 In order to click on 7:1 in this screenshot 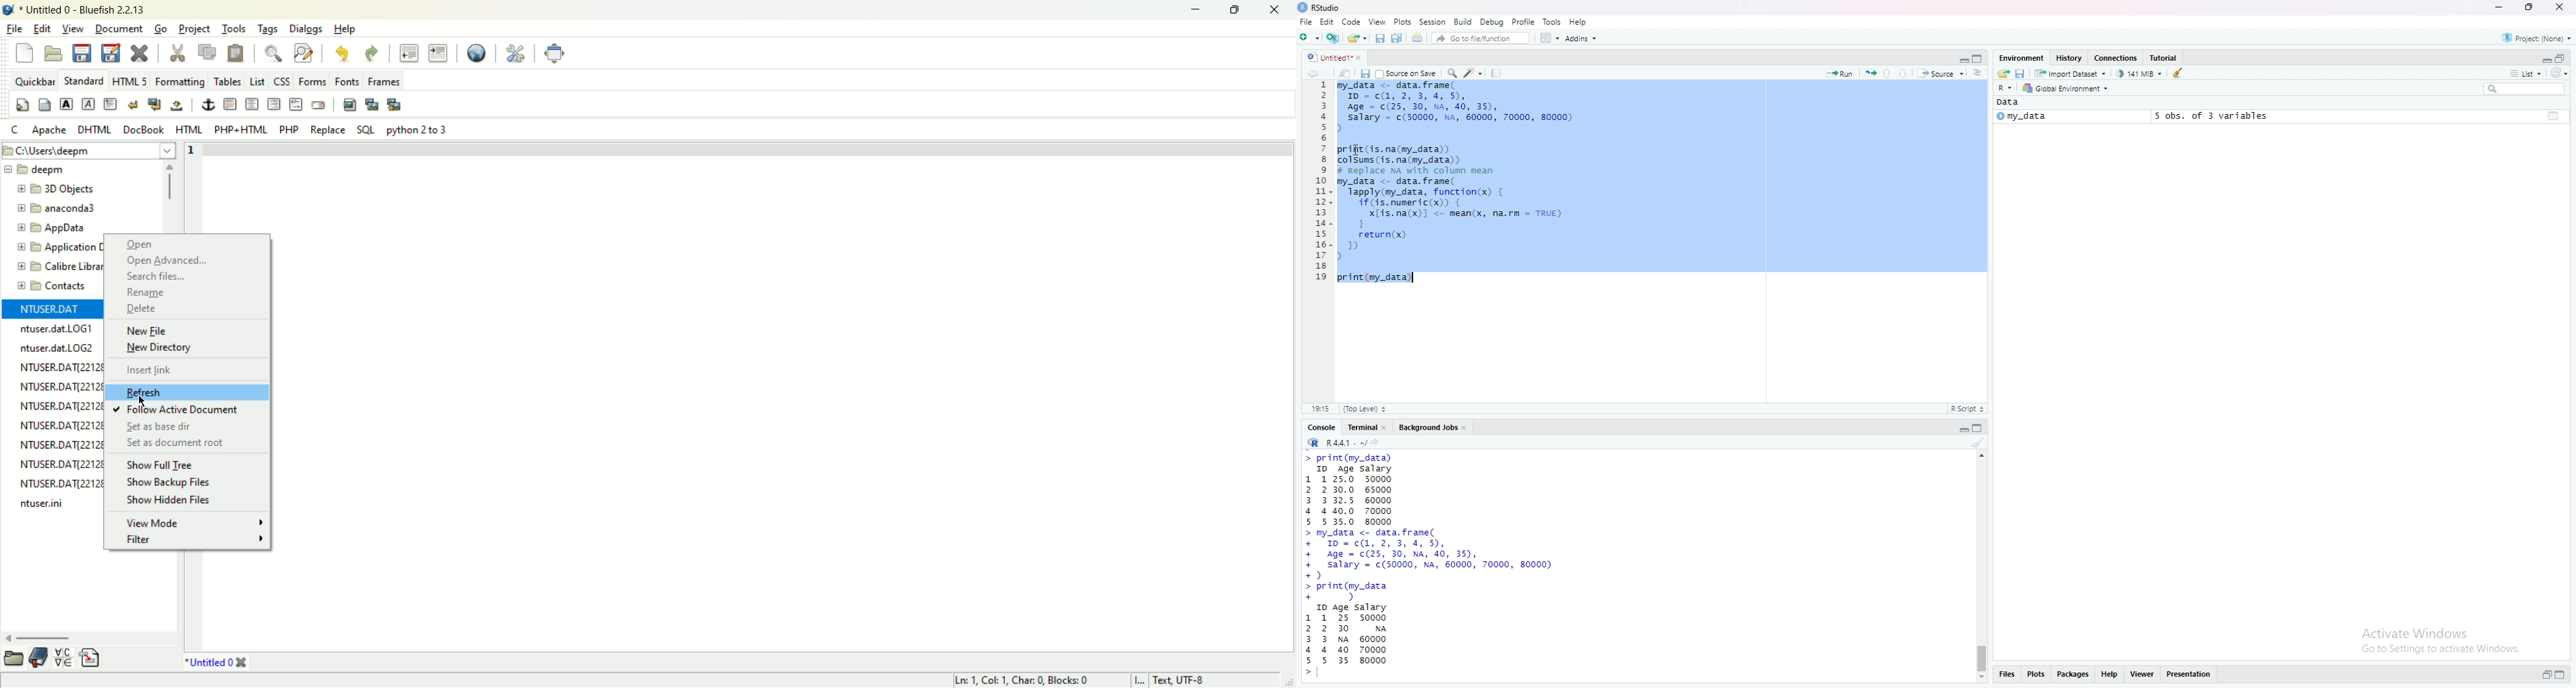, I will do `click(1320, 407)`.